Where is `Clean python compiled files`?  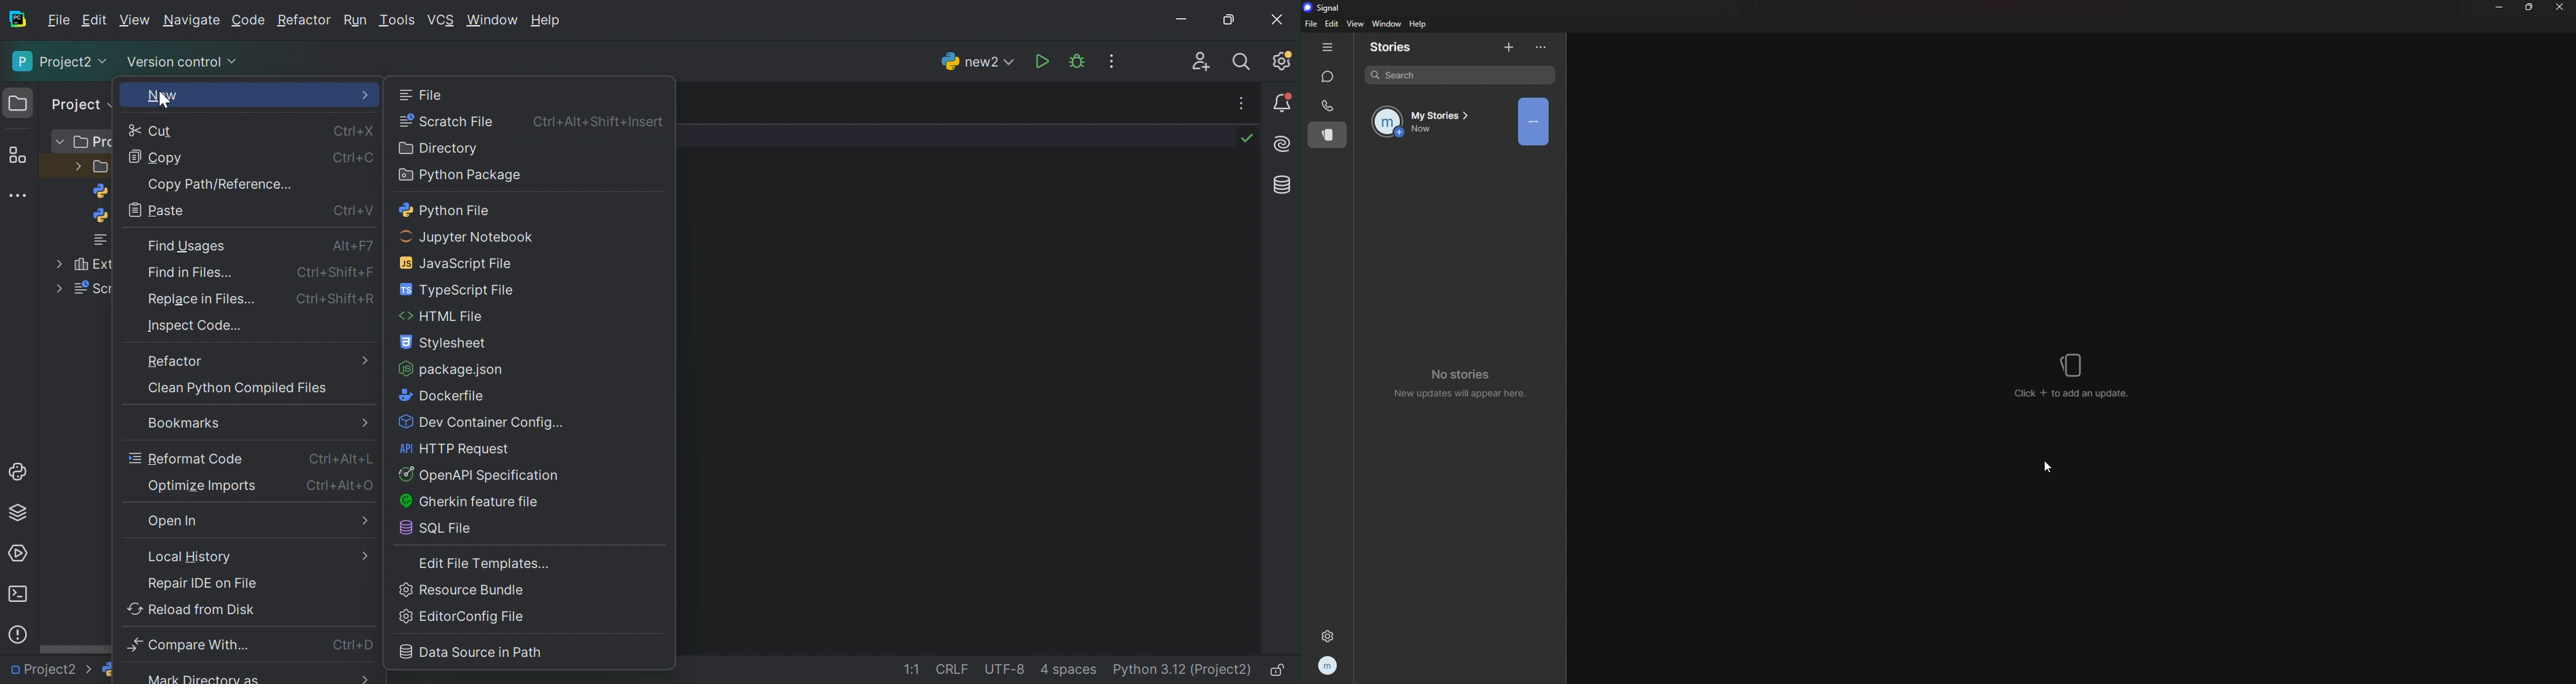
Clean python compiled files is located at coordinates (238, 388).